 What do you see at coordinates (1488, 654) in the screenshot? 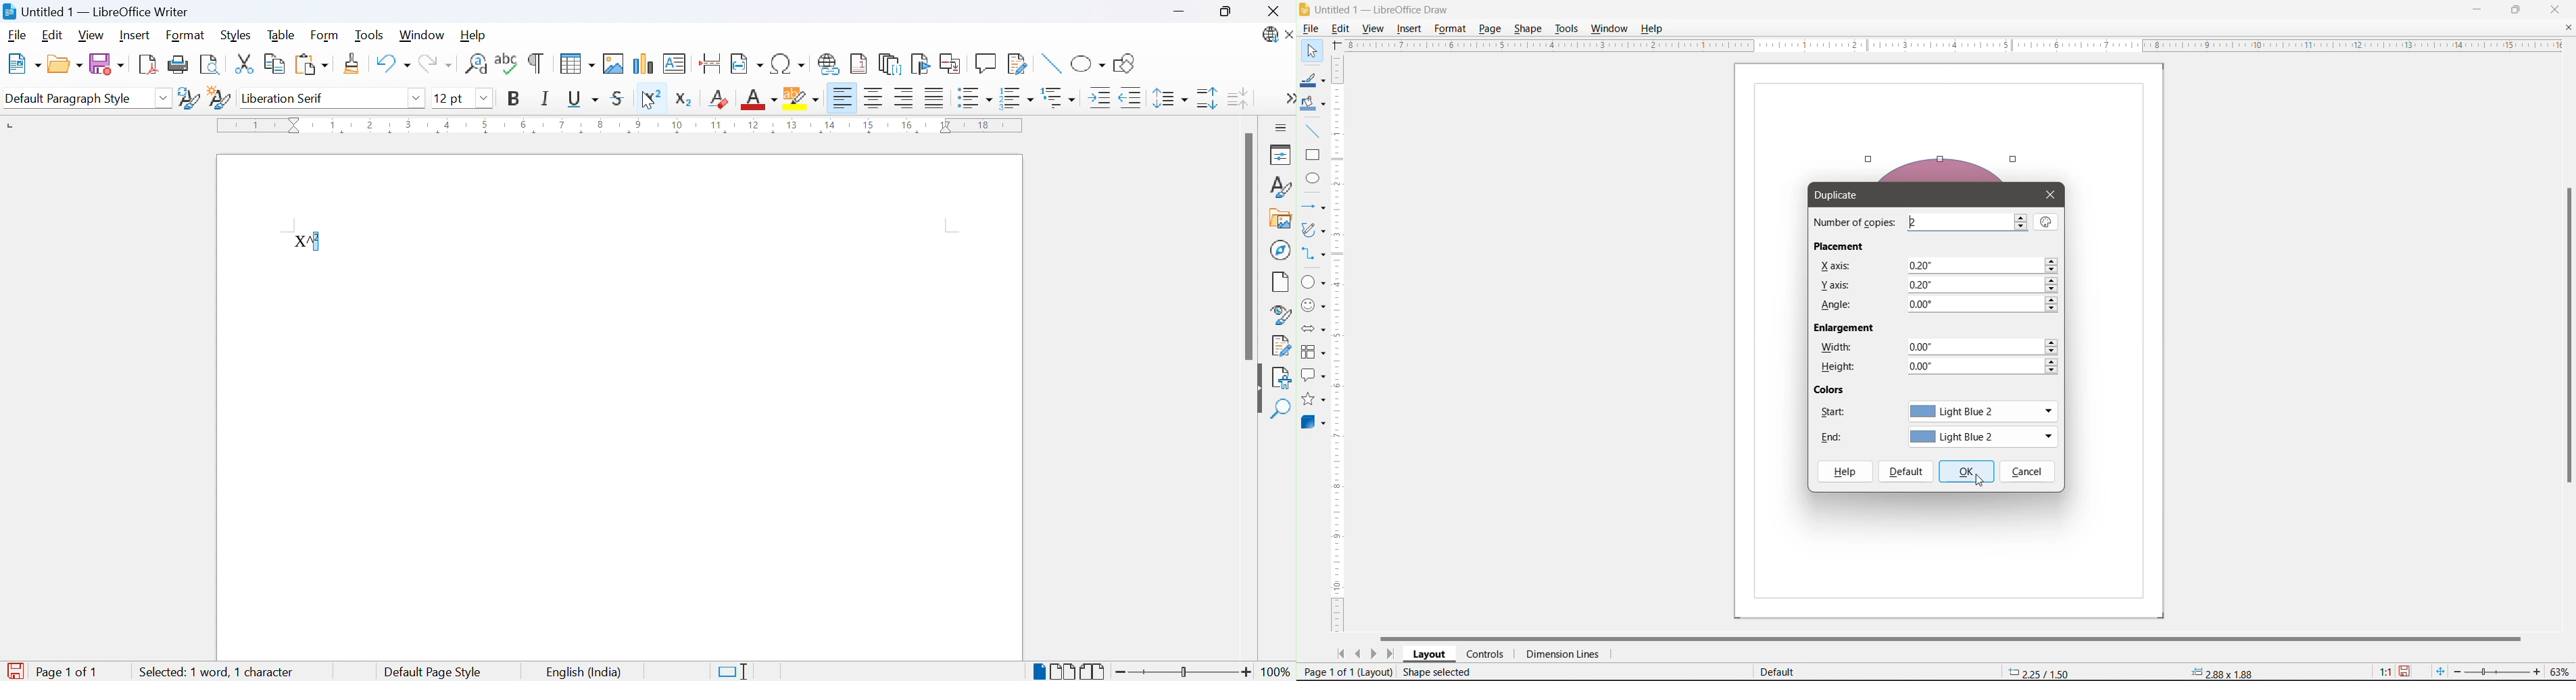
I see `Controls` at bounding box center [1488, 654].